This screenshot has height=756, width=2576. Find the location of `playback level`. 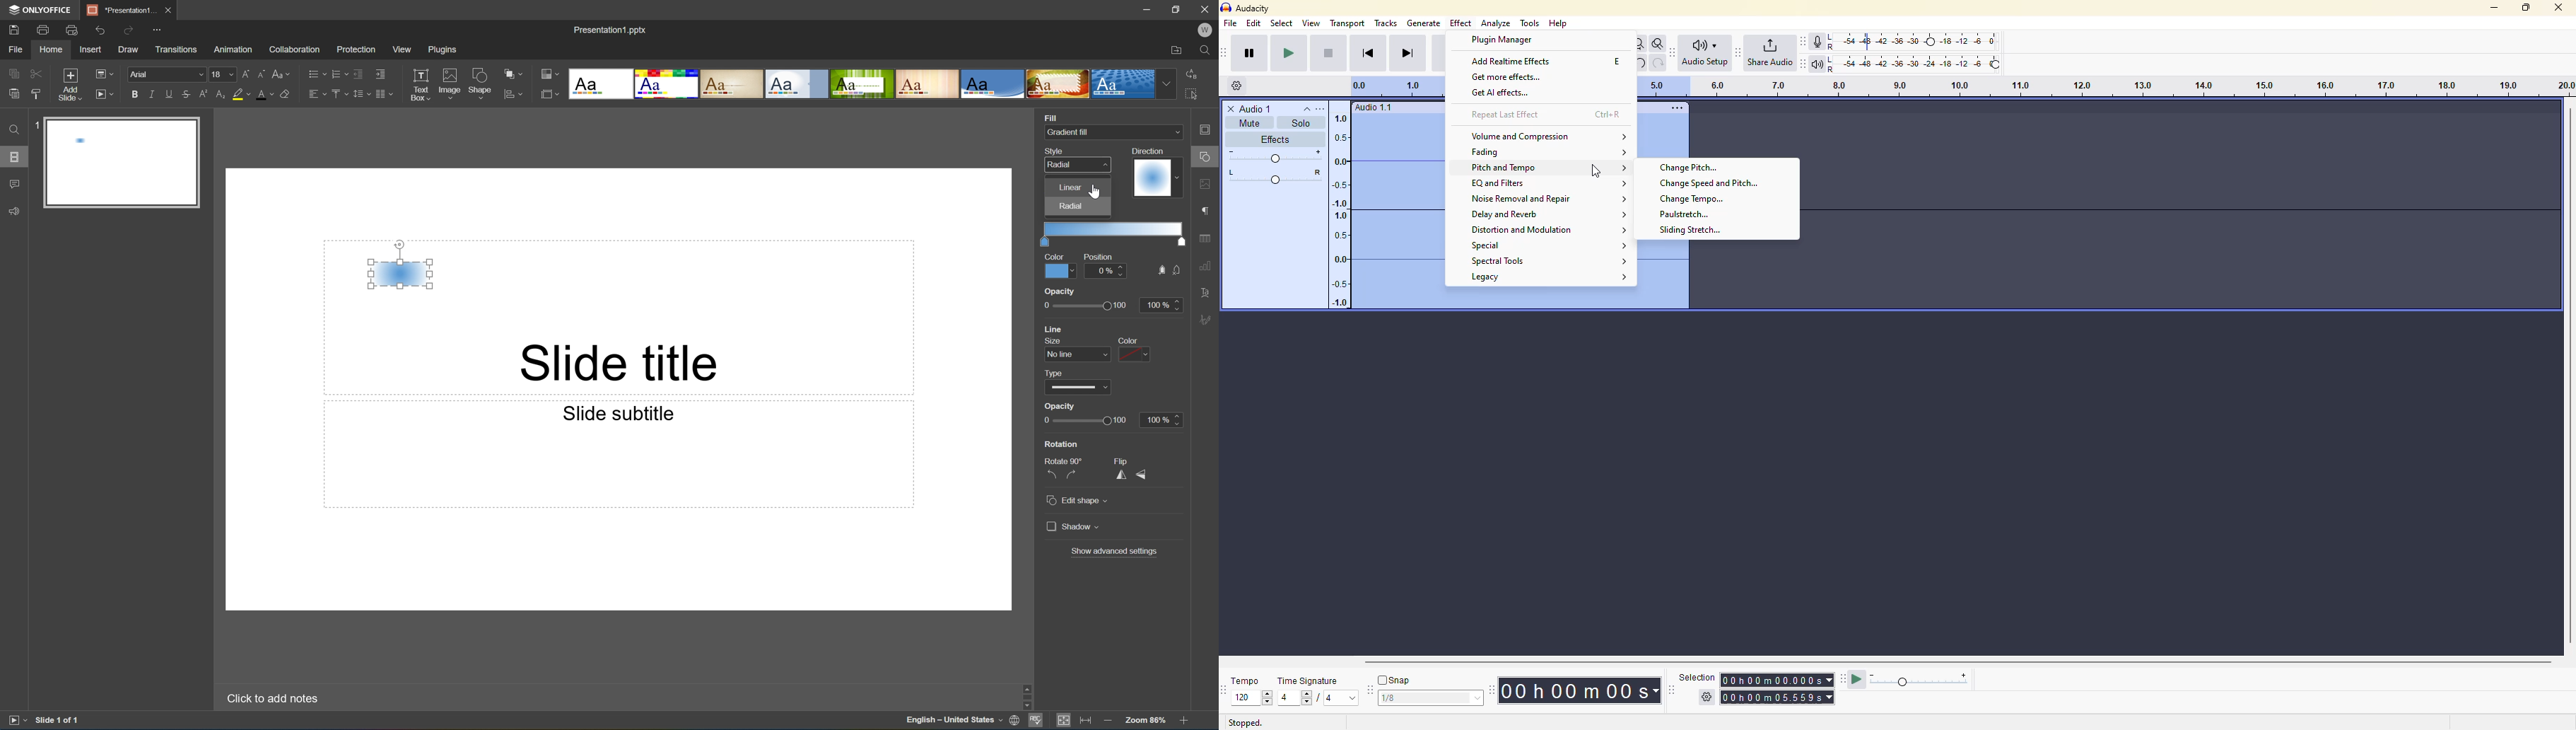

playback level is located at coordinates (1913, 62).